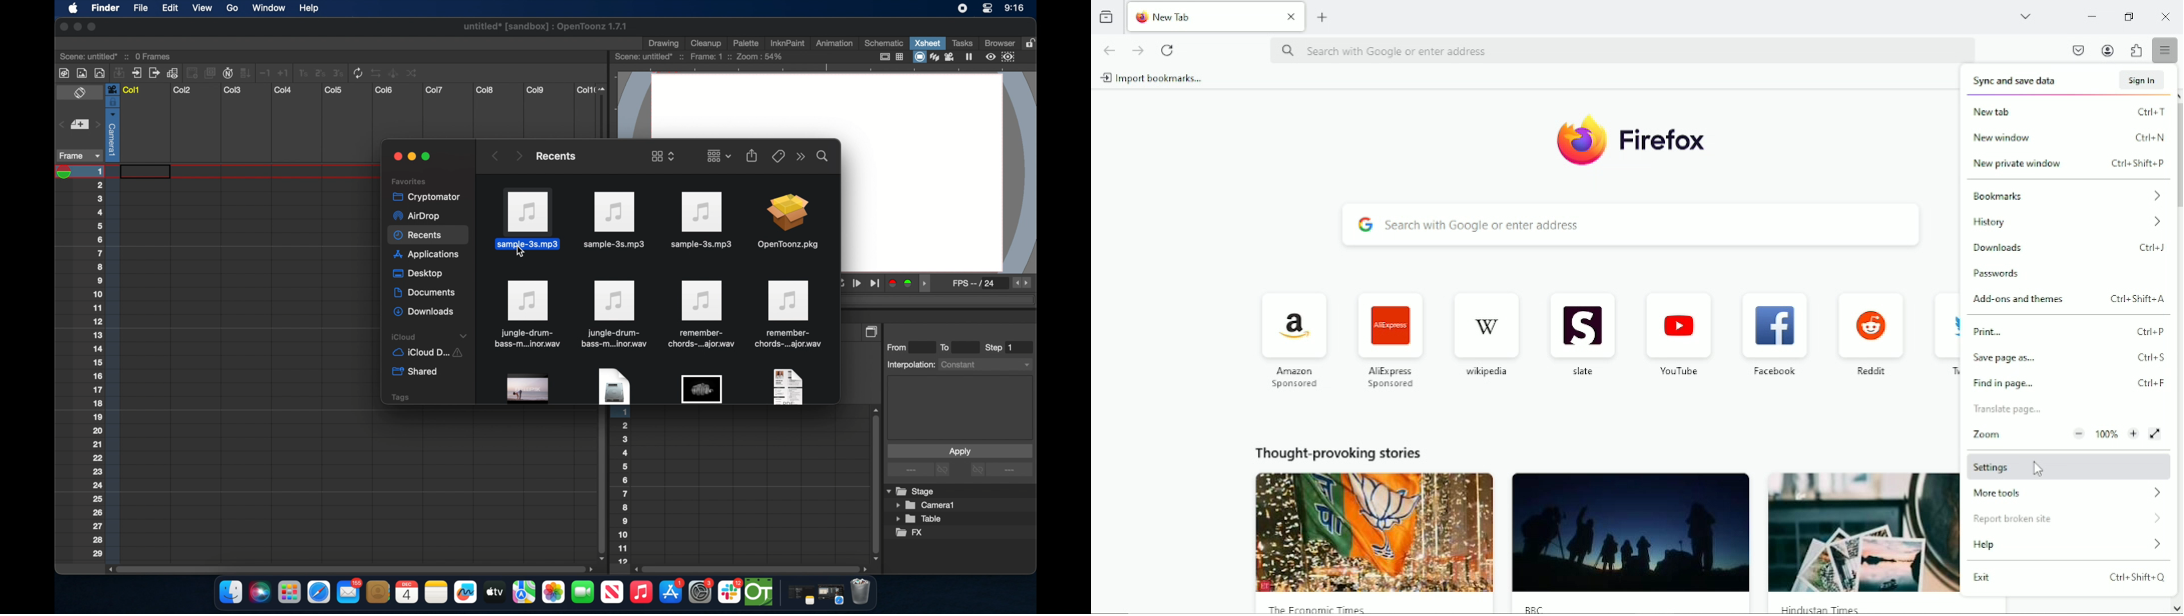 This screenshot has height=616, width=2184. Describe the element at coordinates (2011, 385) in the screenshot. I see `find in page` at that location.